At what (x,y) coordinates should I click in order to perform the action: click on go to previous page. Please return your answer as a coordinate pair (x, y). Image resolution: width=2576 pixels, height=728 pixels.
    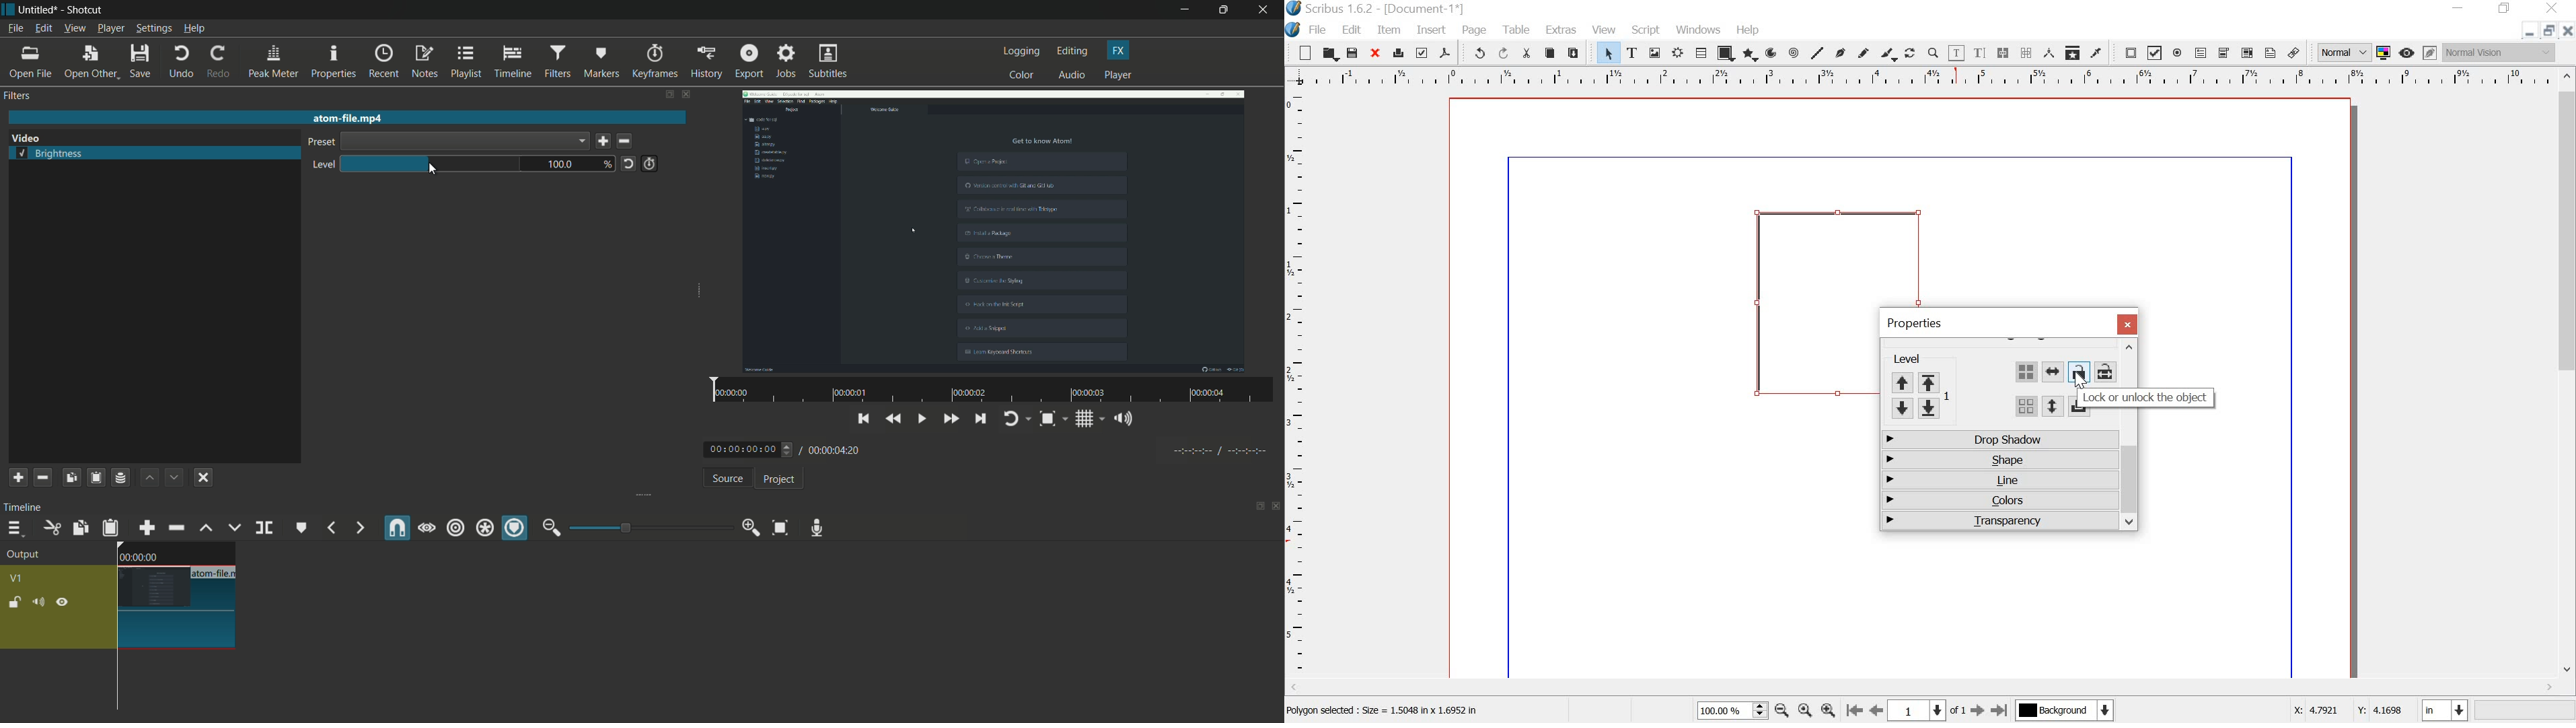
    Looking at the image, I should click on (1877, 710).